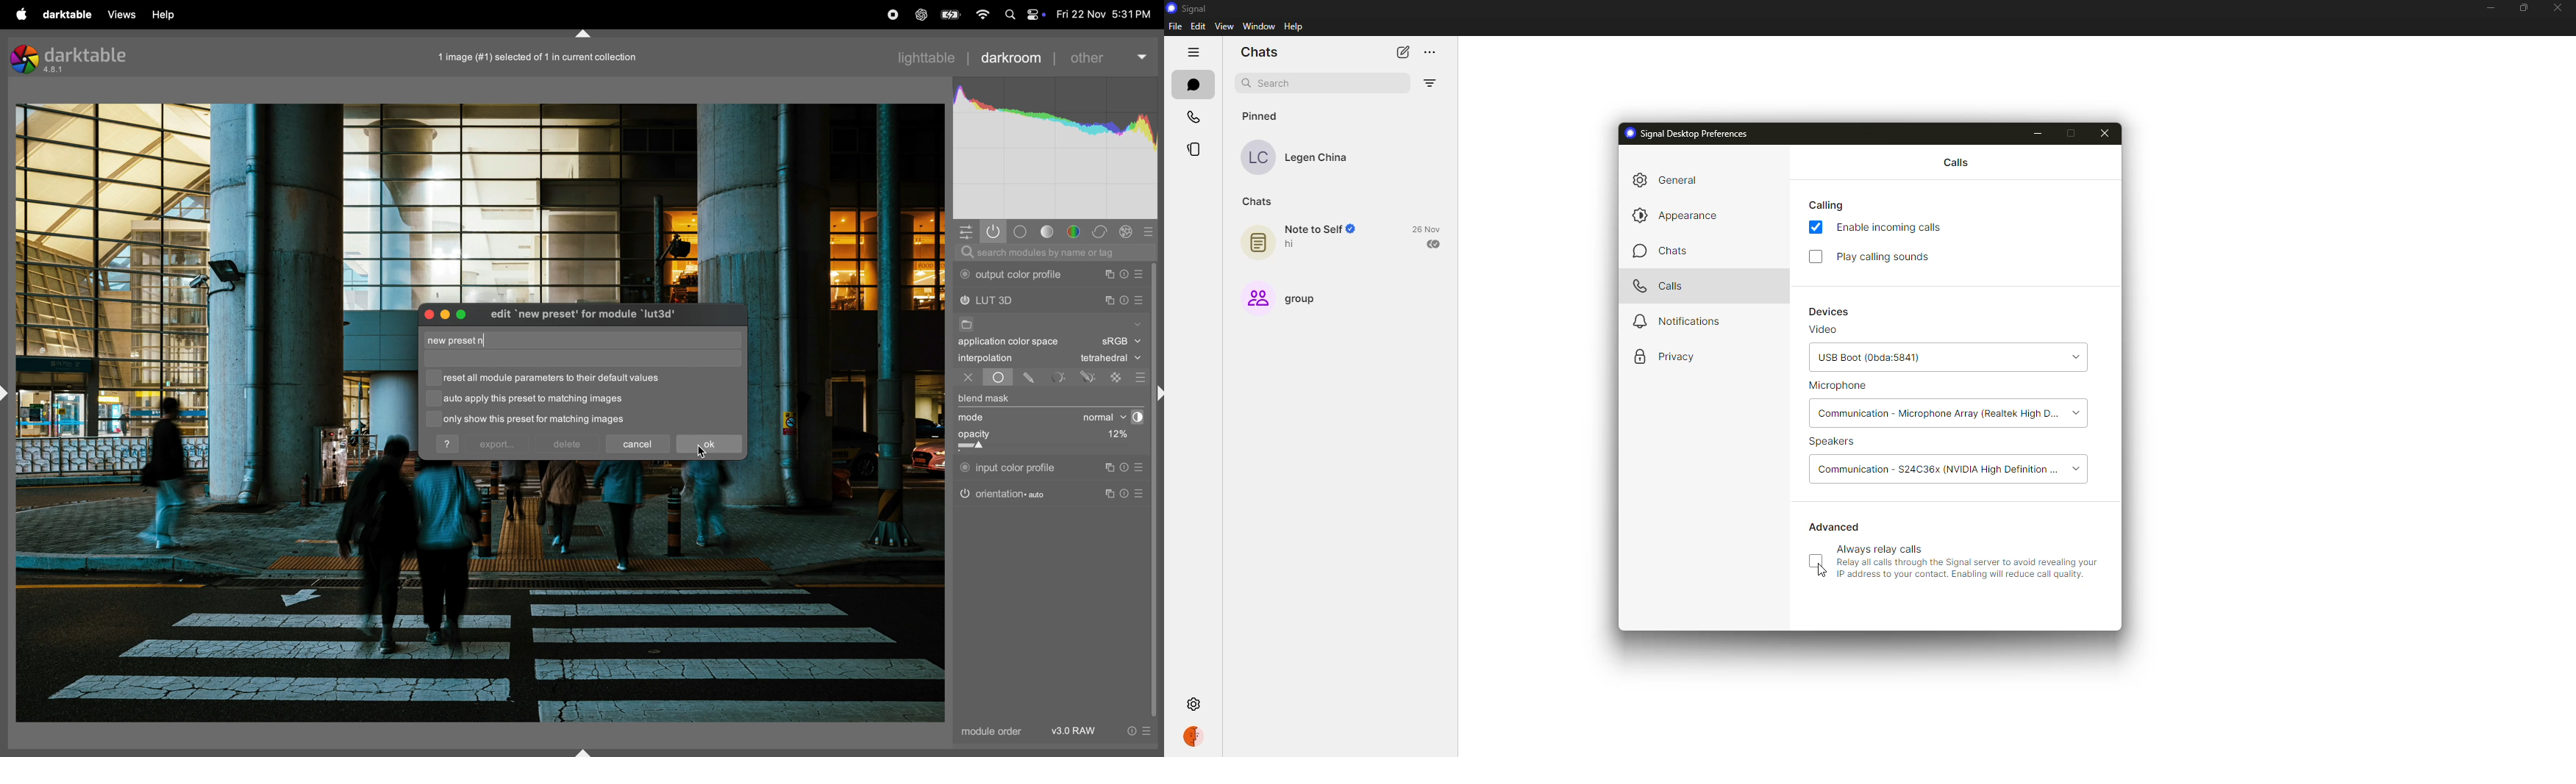  Describe the element at coordinates (75, 58) in the screenshot. I see `darktable version` at that location.